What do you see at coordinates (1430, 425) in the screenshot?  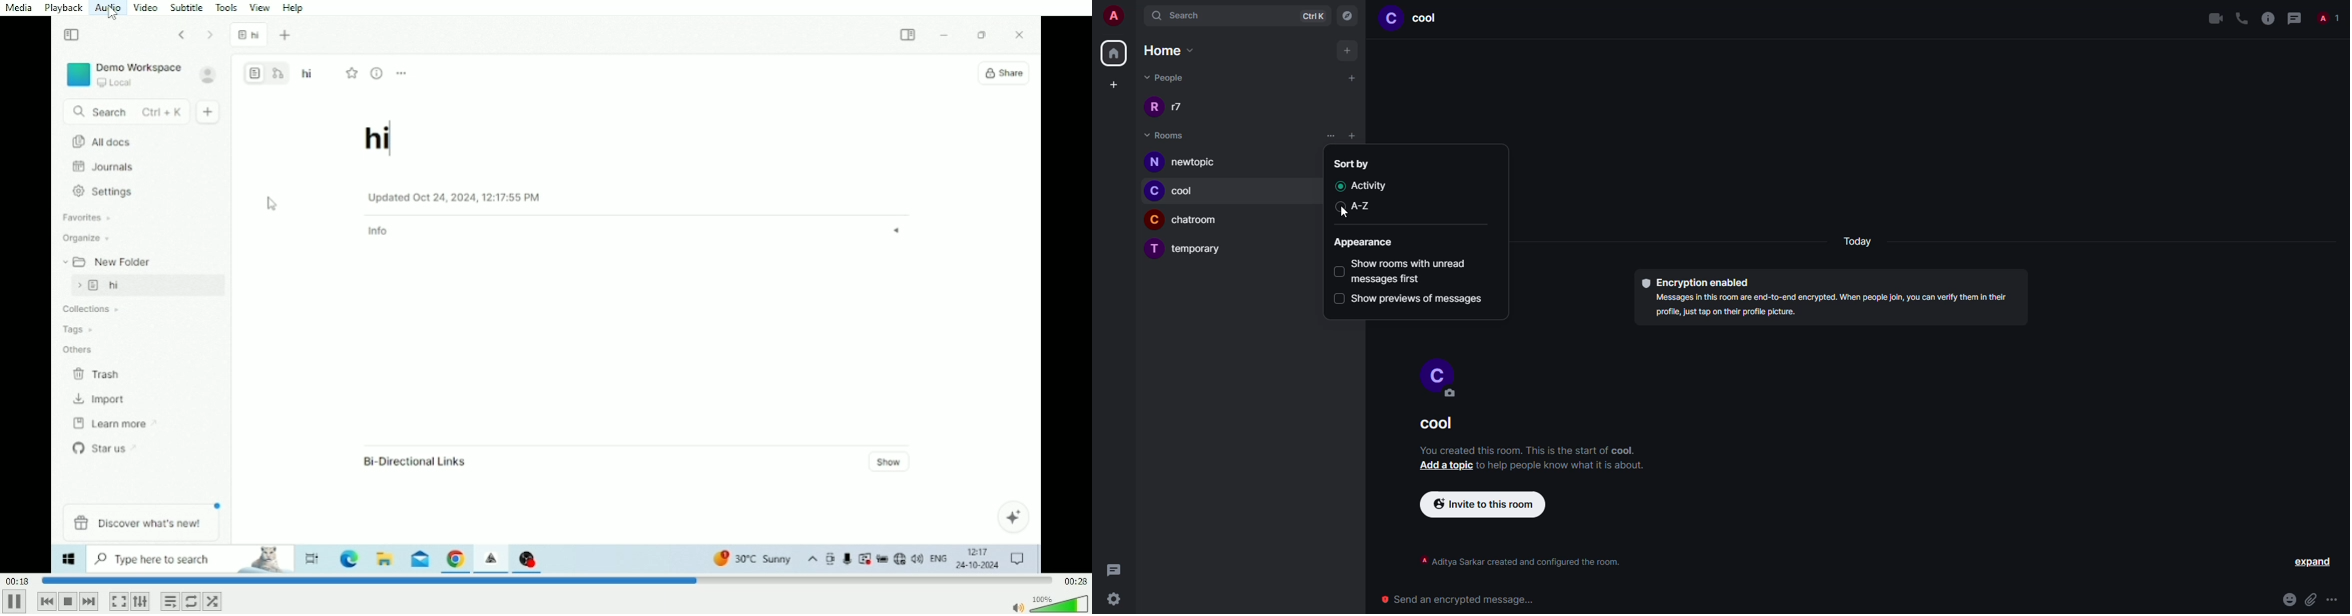 I see `room` at bounding box center [1430, 425].